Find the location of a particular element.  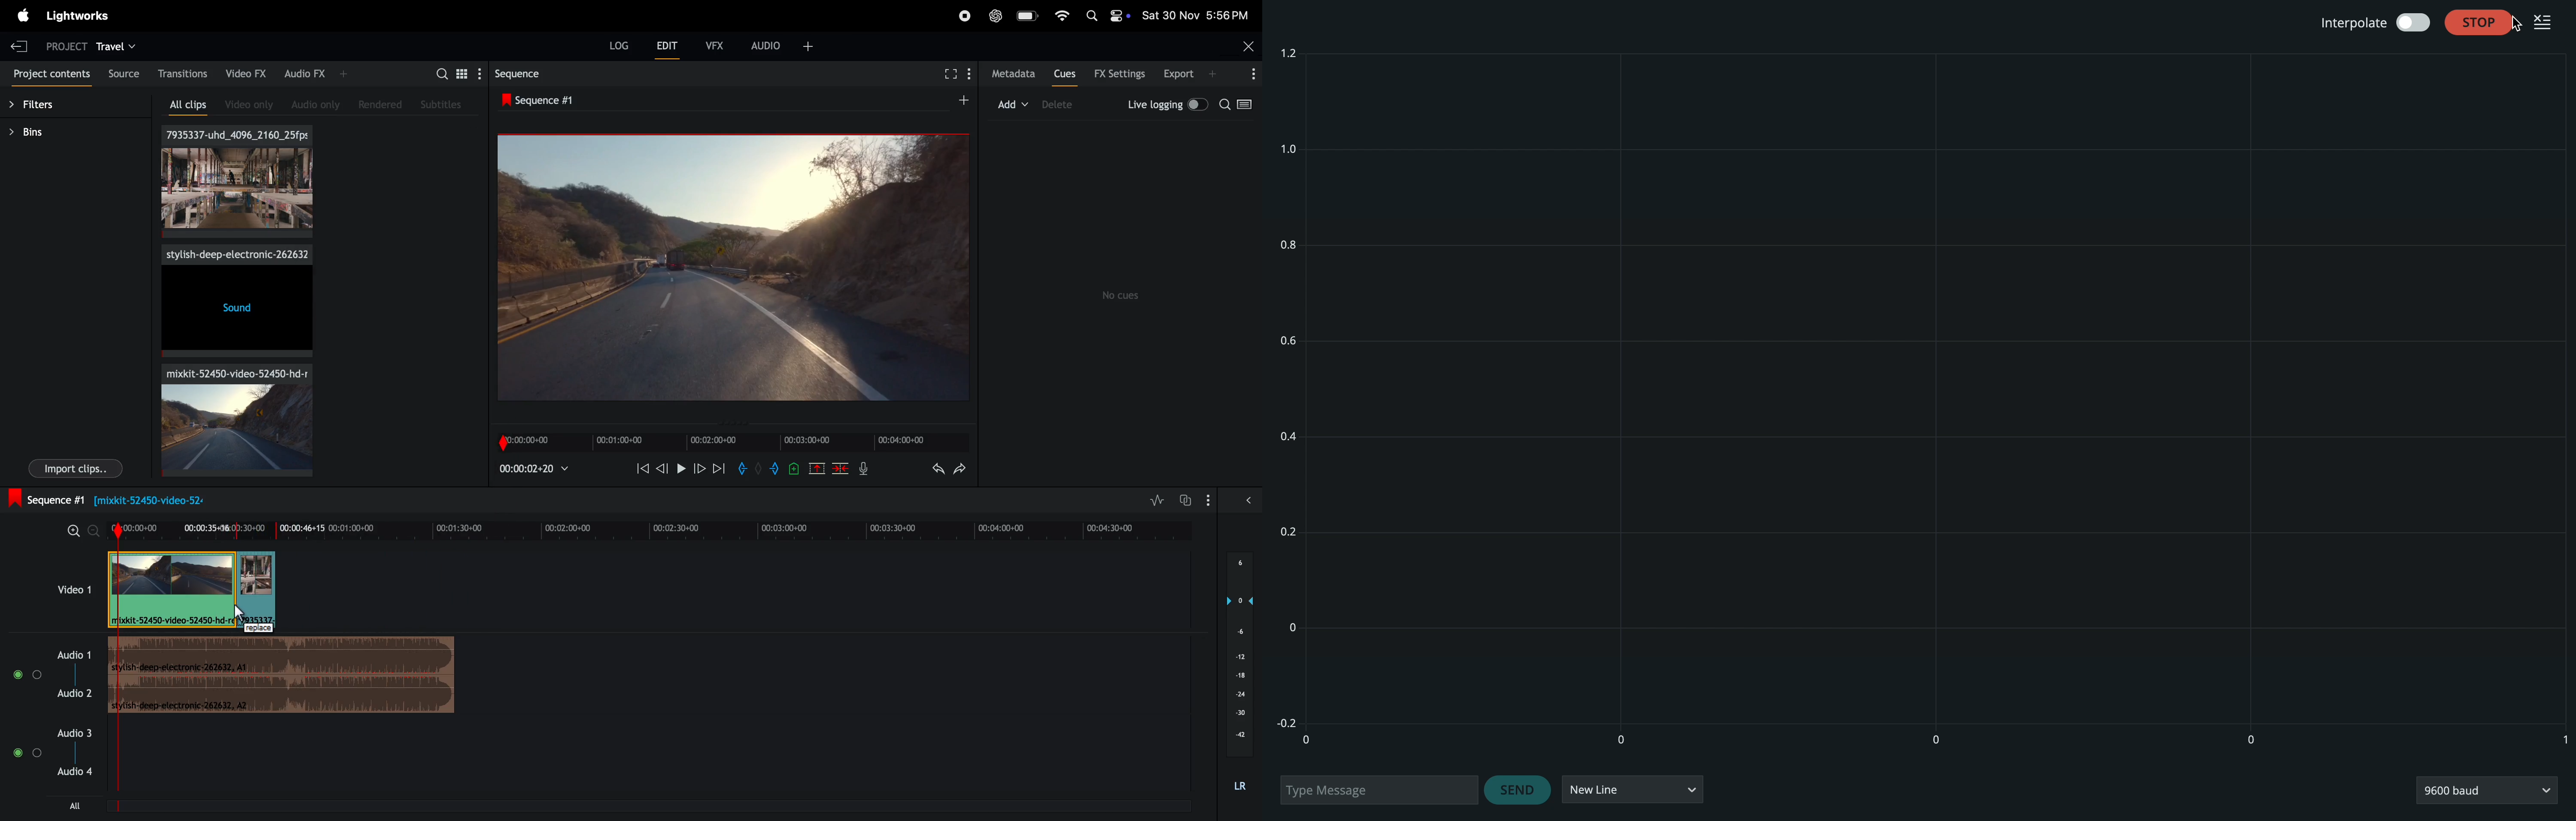

play is located at coordinates (681, 469).